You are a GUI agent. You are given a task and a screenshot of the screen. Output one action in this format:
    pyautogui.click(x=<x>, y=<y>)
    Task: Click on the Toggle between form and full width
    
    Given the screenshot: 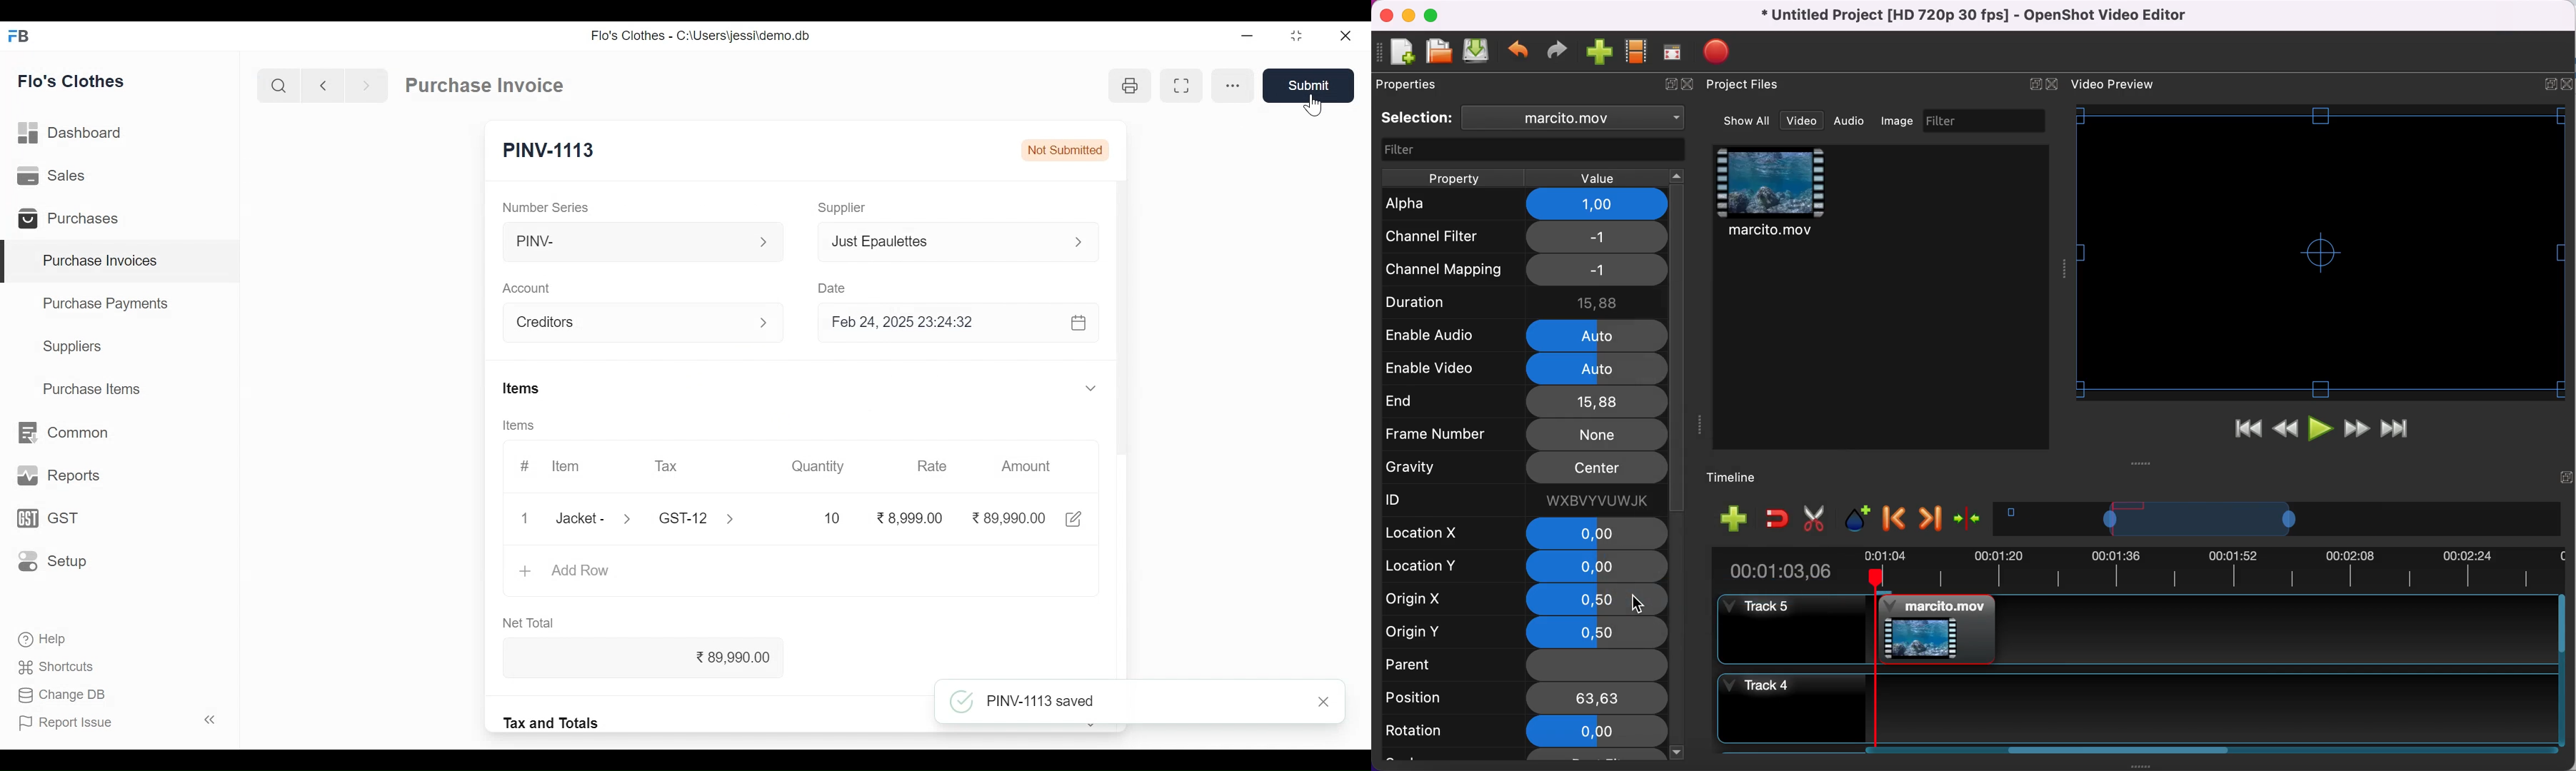 What is the action you would take?
    pyautogui.click(x=1180, y=86)
    